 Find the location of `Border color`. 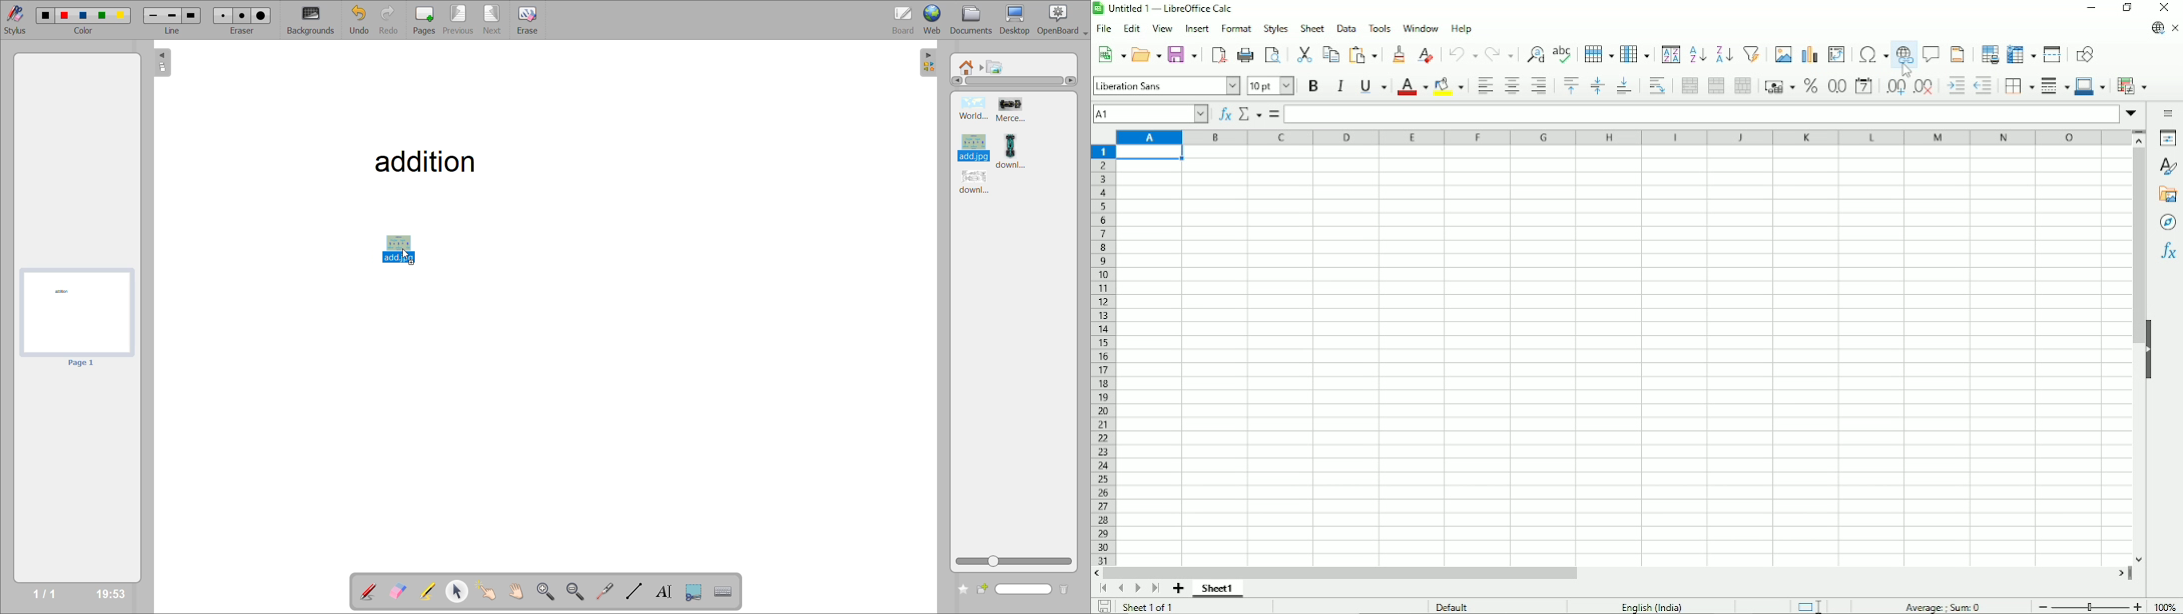

Border color is located at coordinates (2090, 87).